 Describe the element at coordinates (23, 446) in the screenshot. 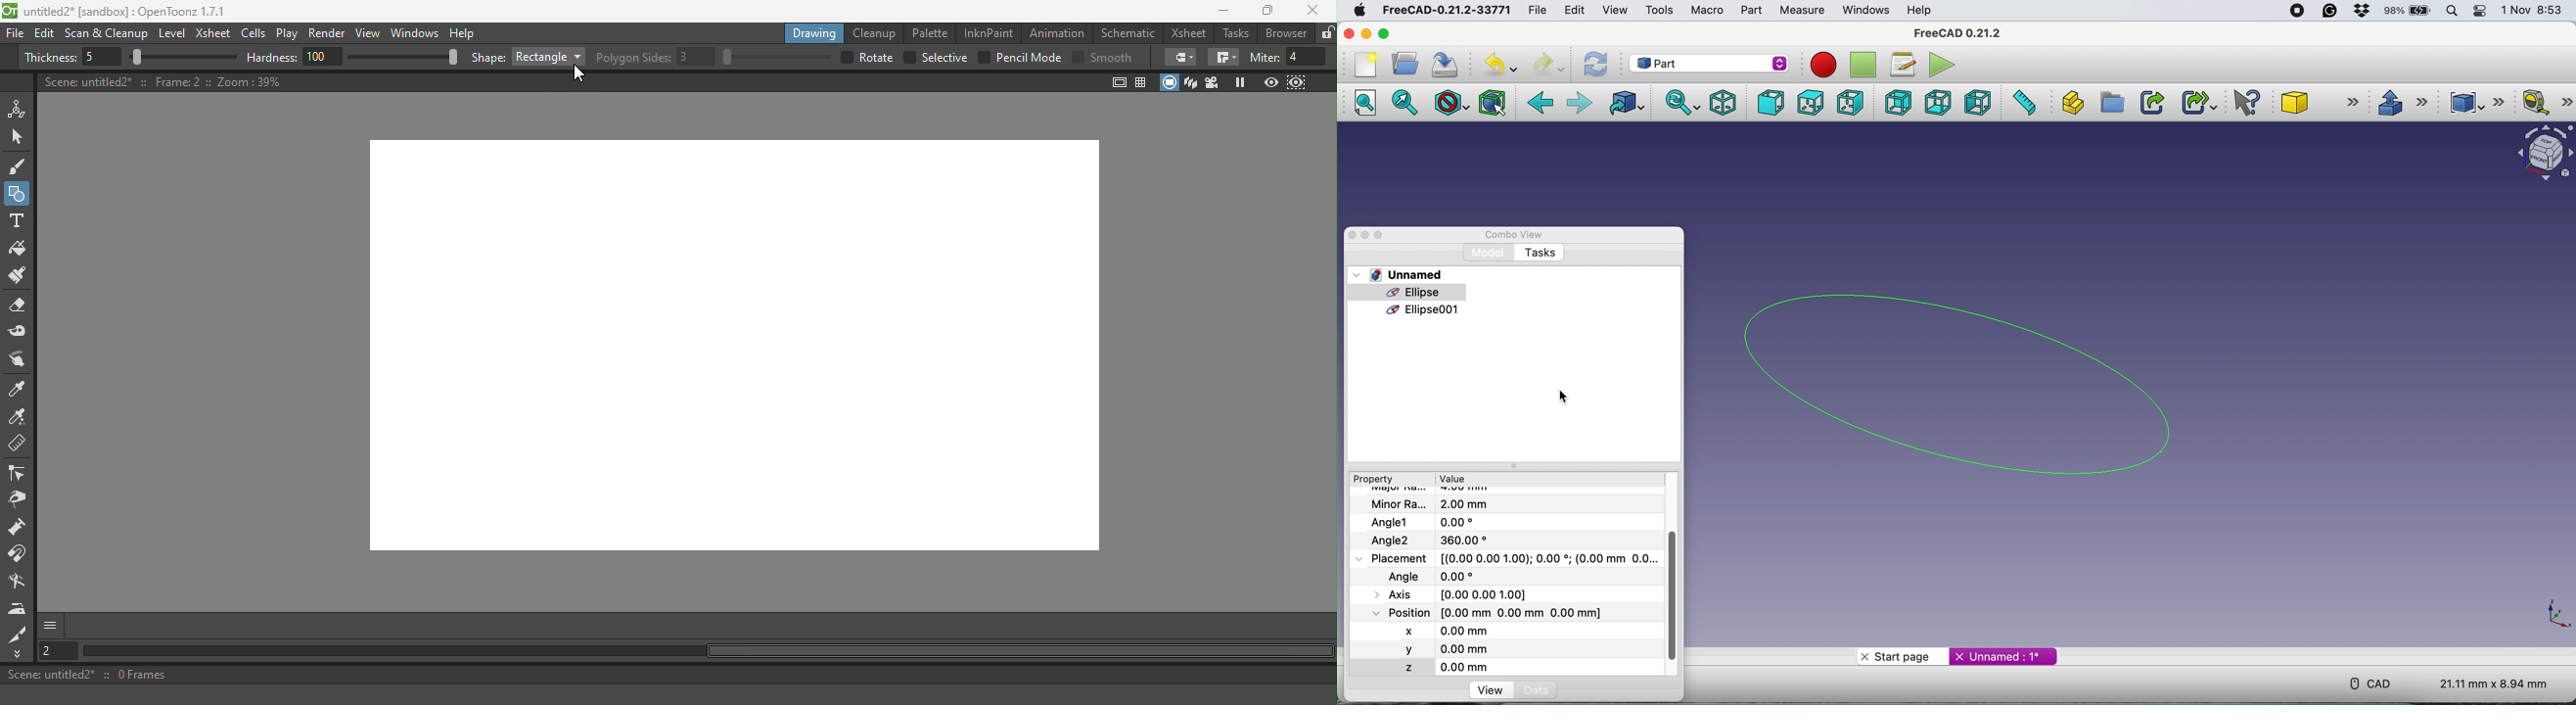

I see `Ruler` at that location.